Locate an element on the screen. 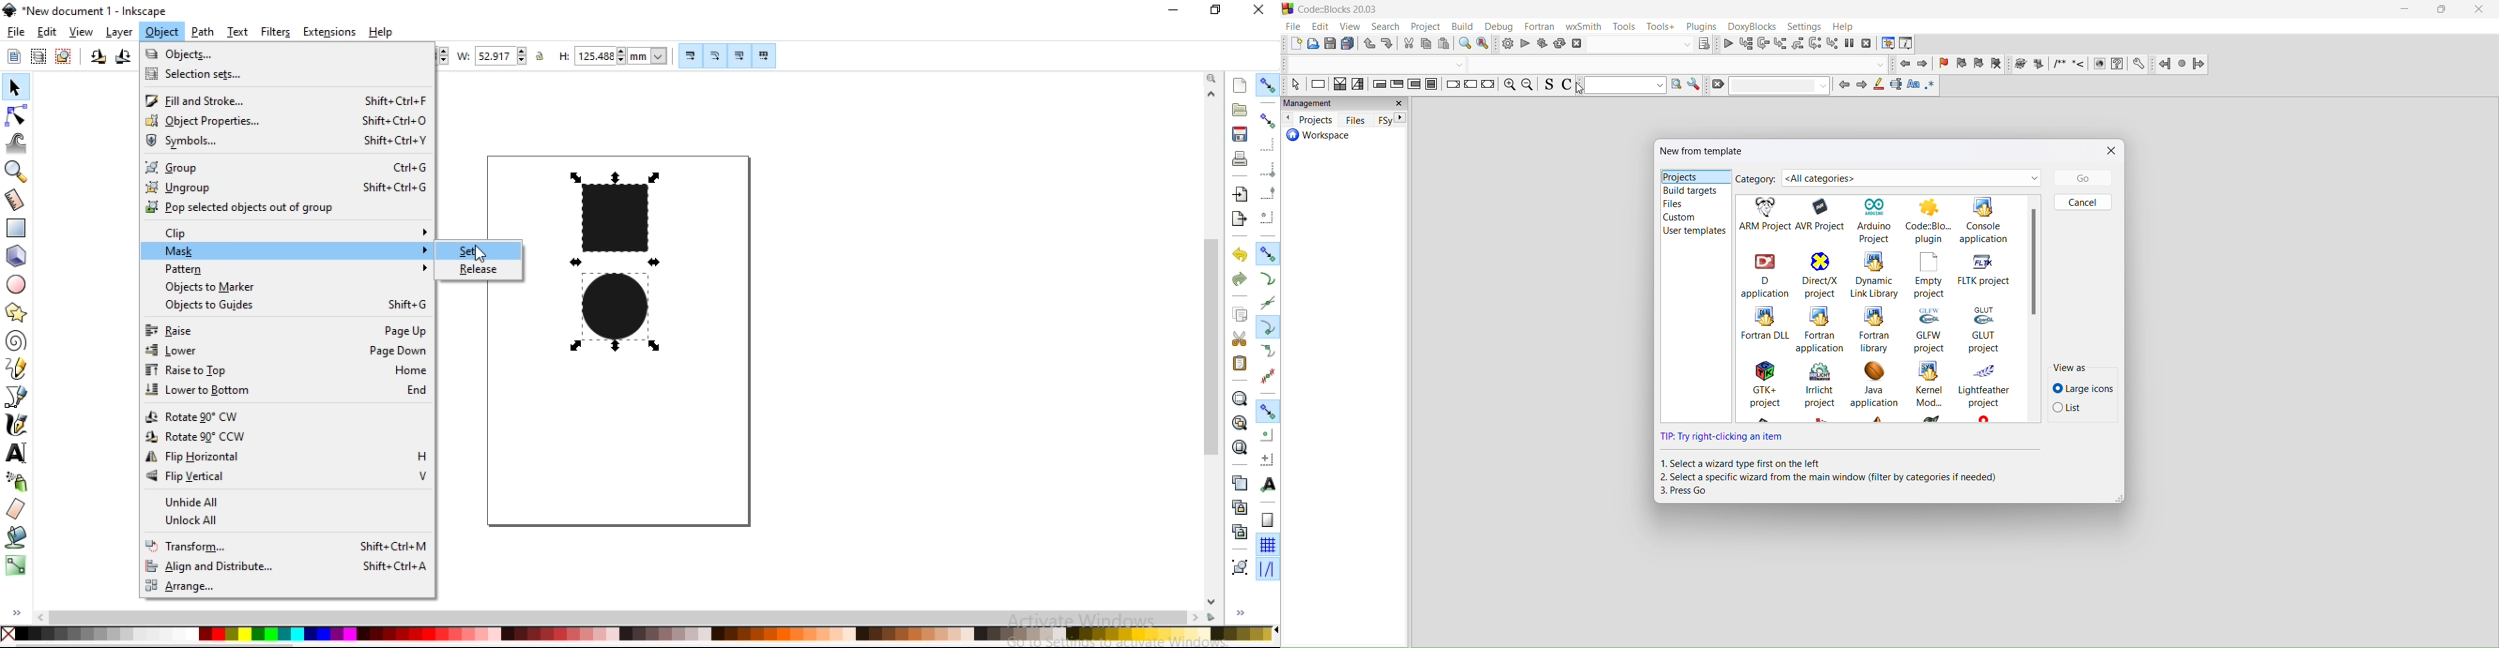  files is located at coordinates (1694, 205).